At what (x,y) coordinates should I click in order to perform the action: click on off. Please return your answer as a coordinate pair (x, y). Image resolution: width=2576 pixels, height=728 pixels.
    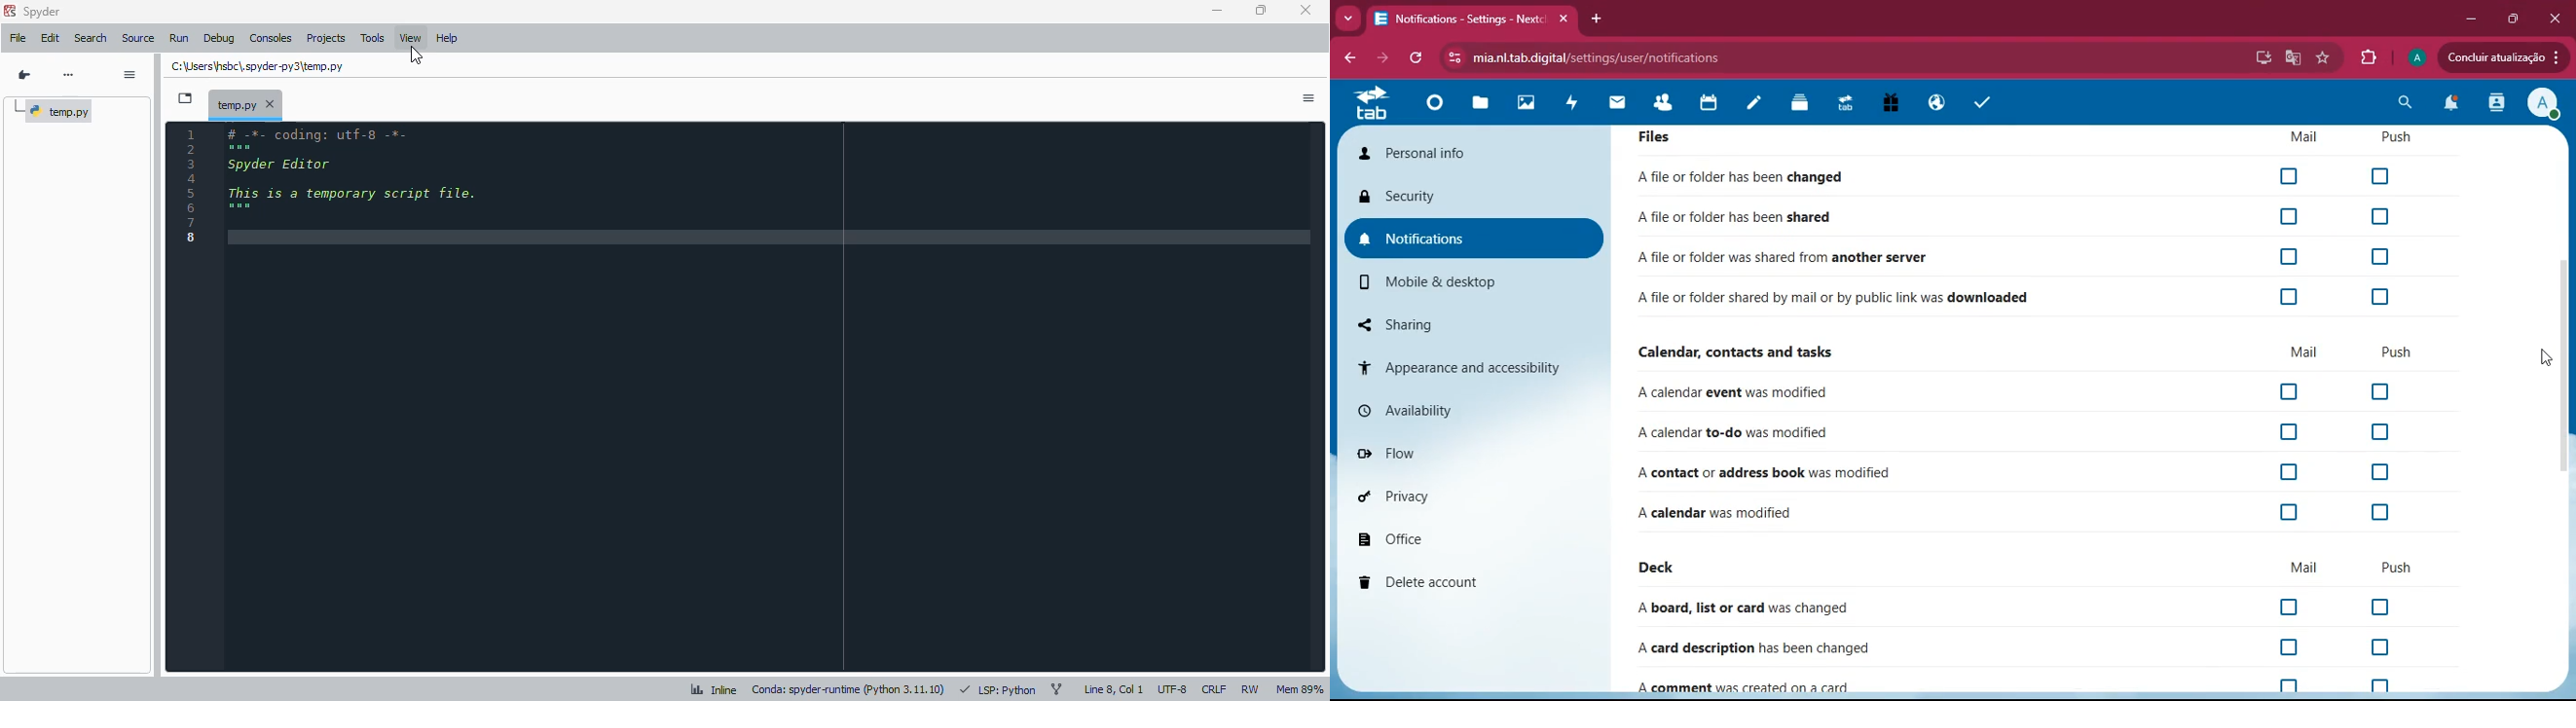
    Looking at the image, I should click on (2286, 683).